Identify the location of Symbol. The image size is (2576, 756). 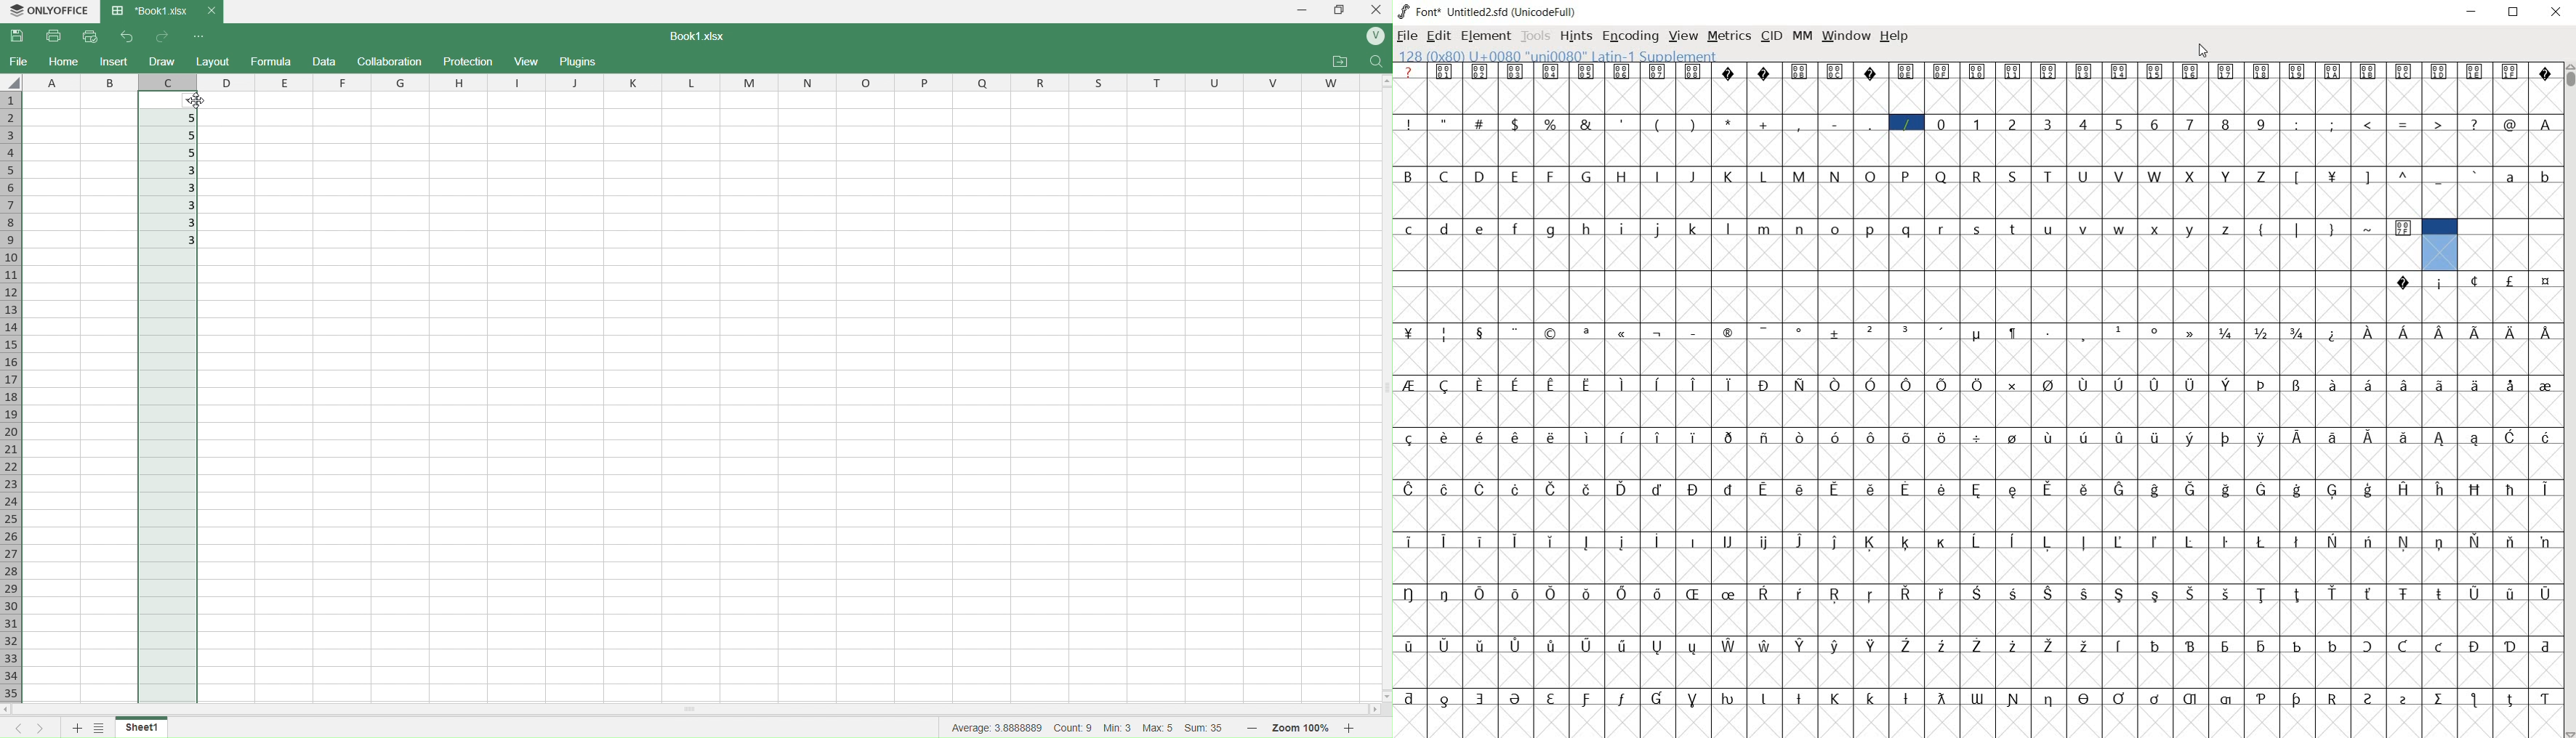
(1942, 71).